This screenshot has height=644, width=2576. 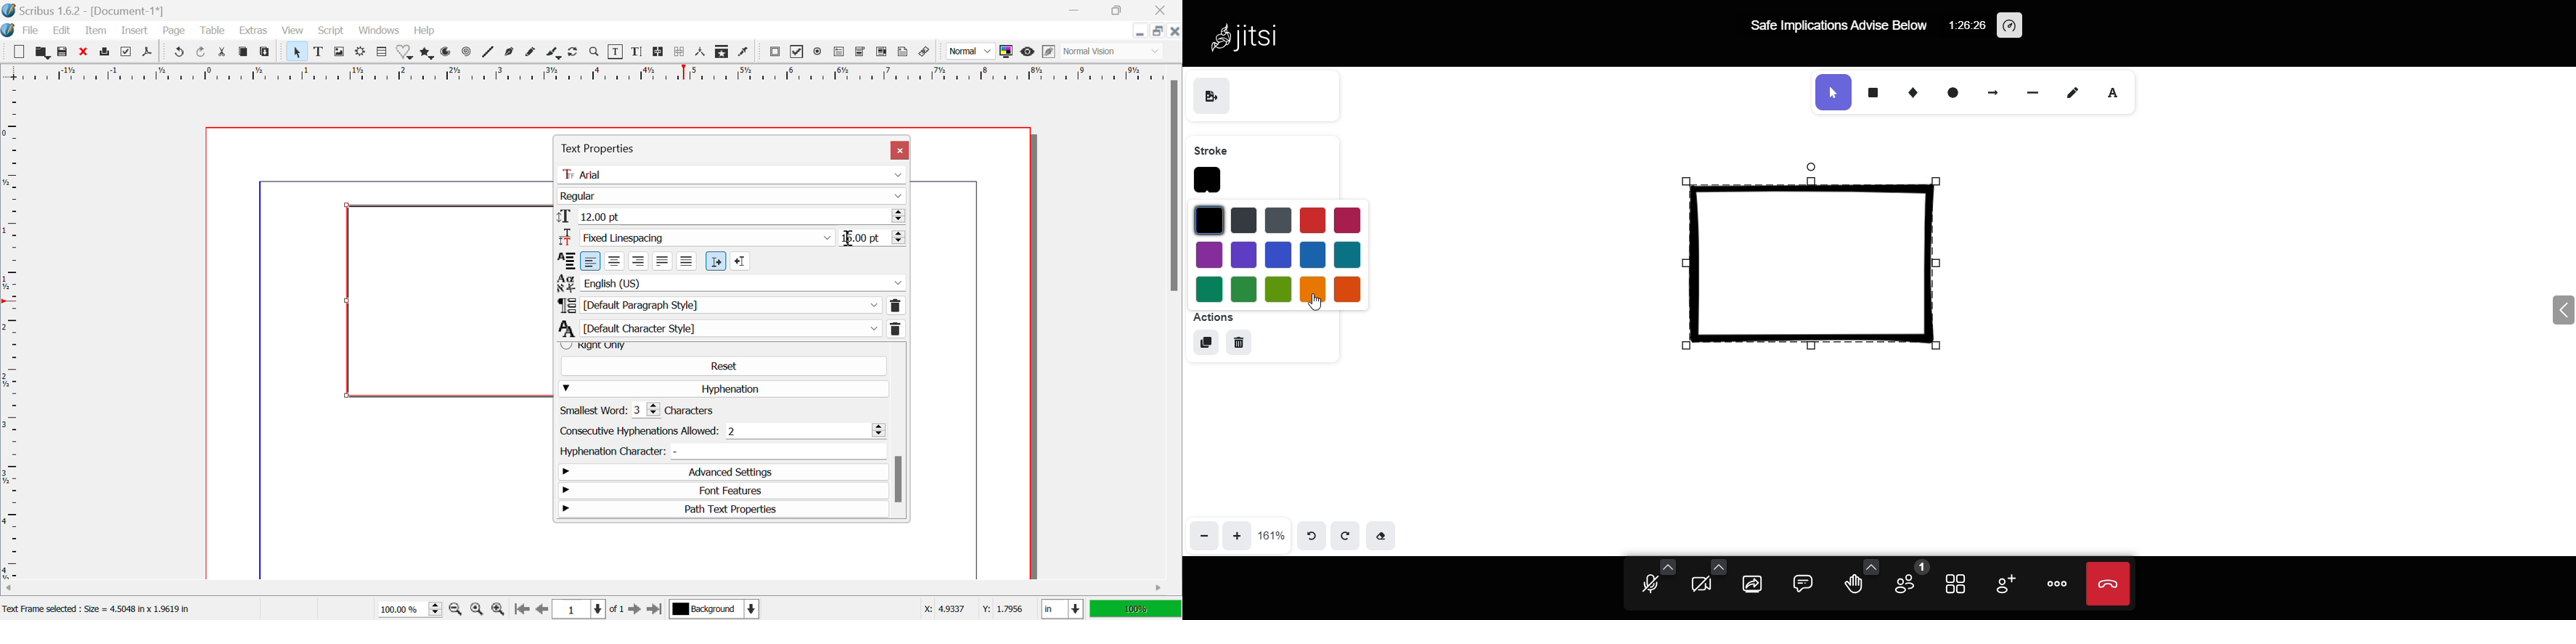 I want to click on Close, so click(x=1176, y=31).